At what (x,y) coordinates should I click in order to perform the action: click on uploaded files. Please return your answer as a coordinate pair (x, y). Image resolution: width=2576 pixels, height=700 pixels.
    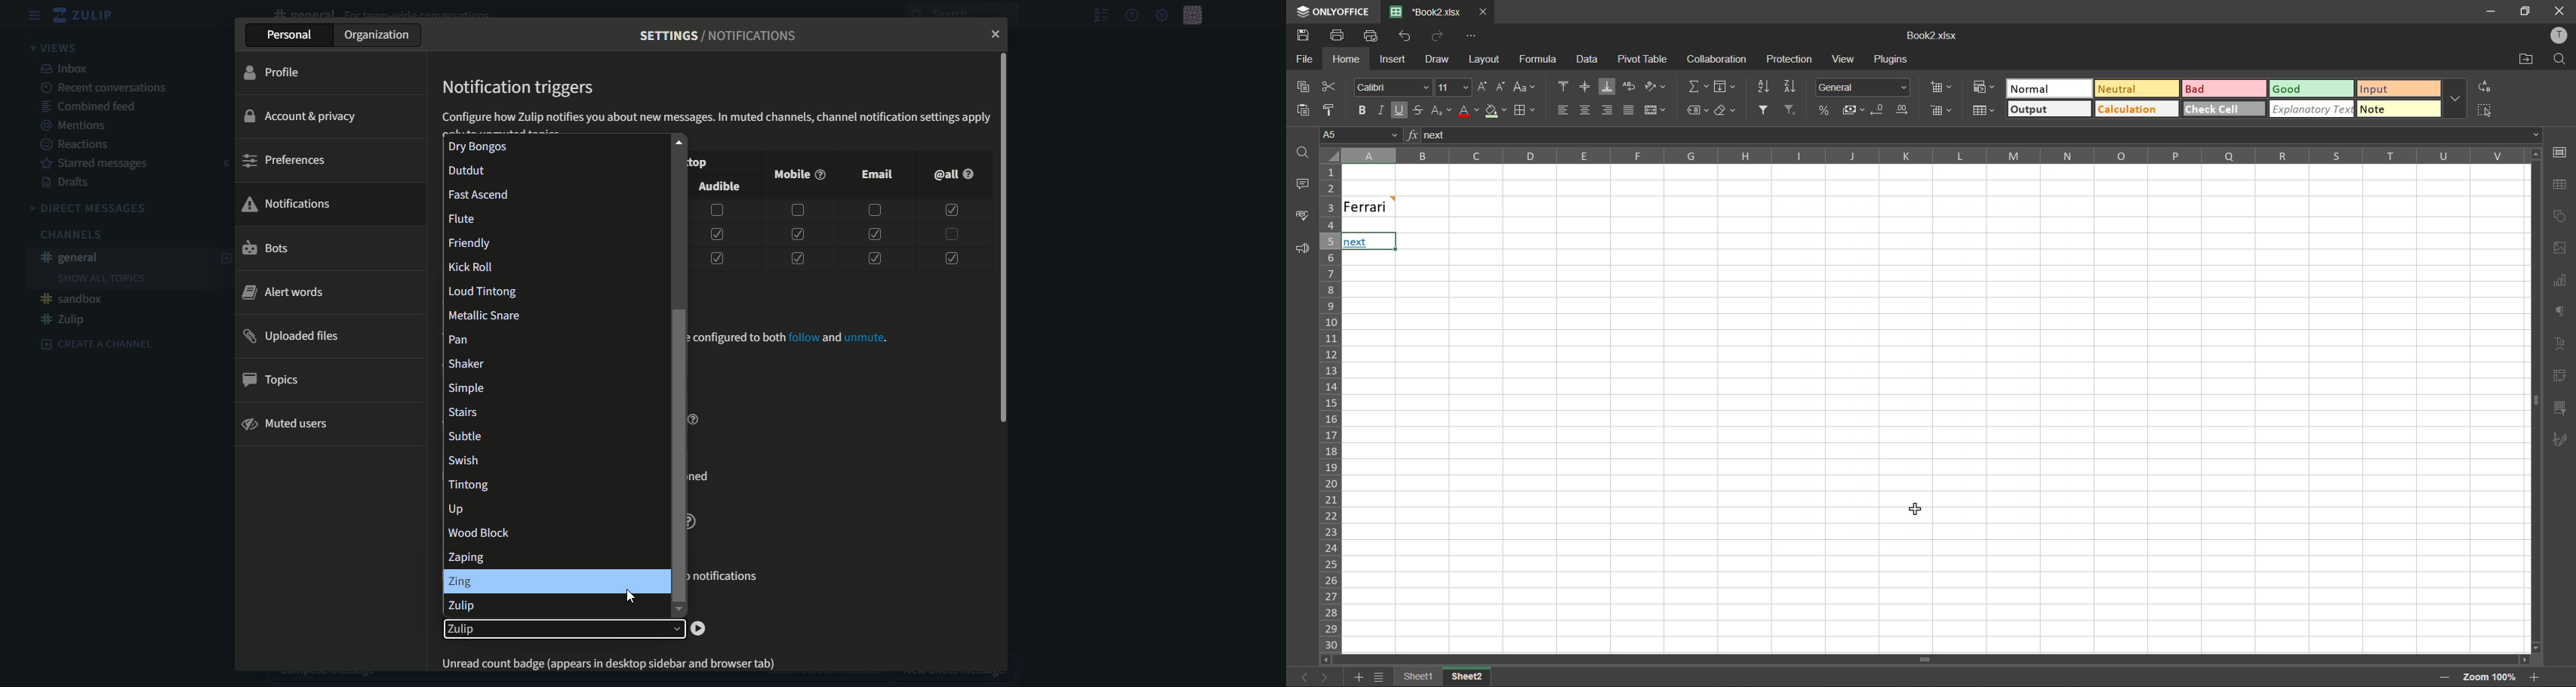
    Looking at the image, I should click on (294, 337).